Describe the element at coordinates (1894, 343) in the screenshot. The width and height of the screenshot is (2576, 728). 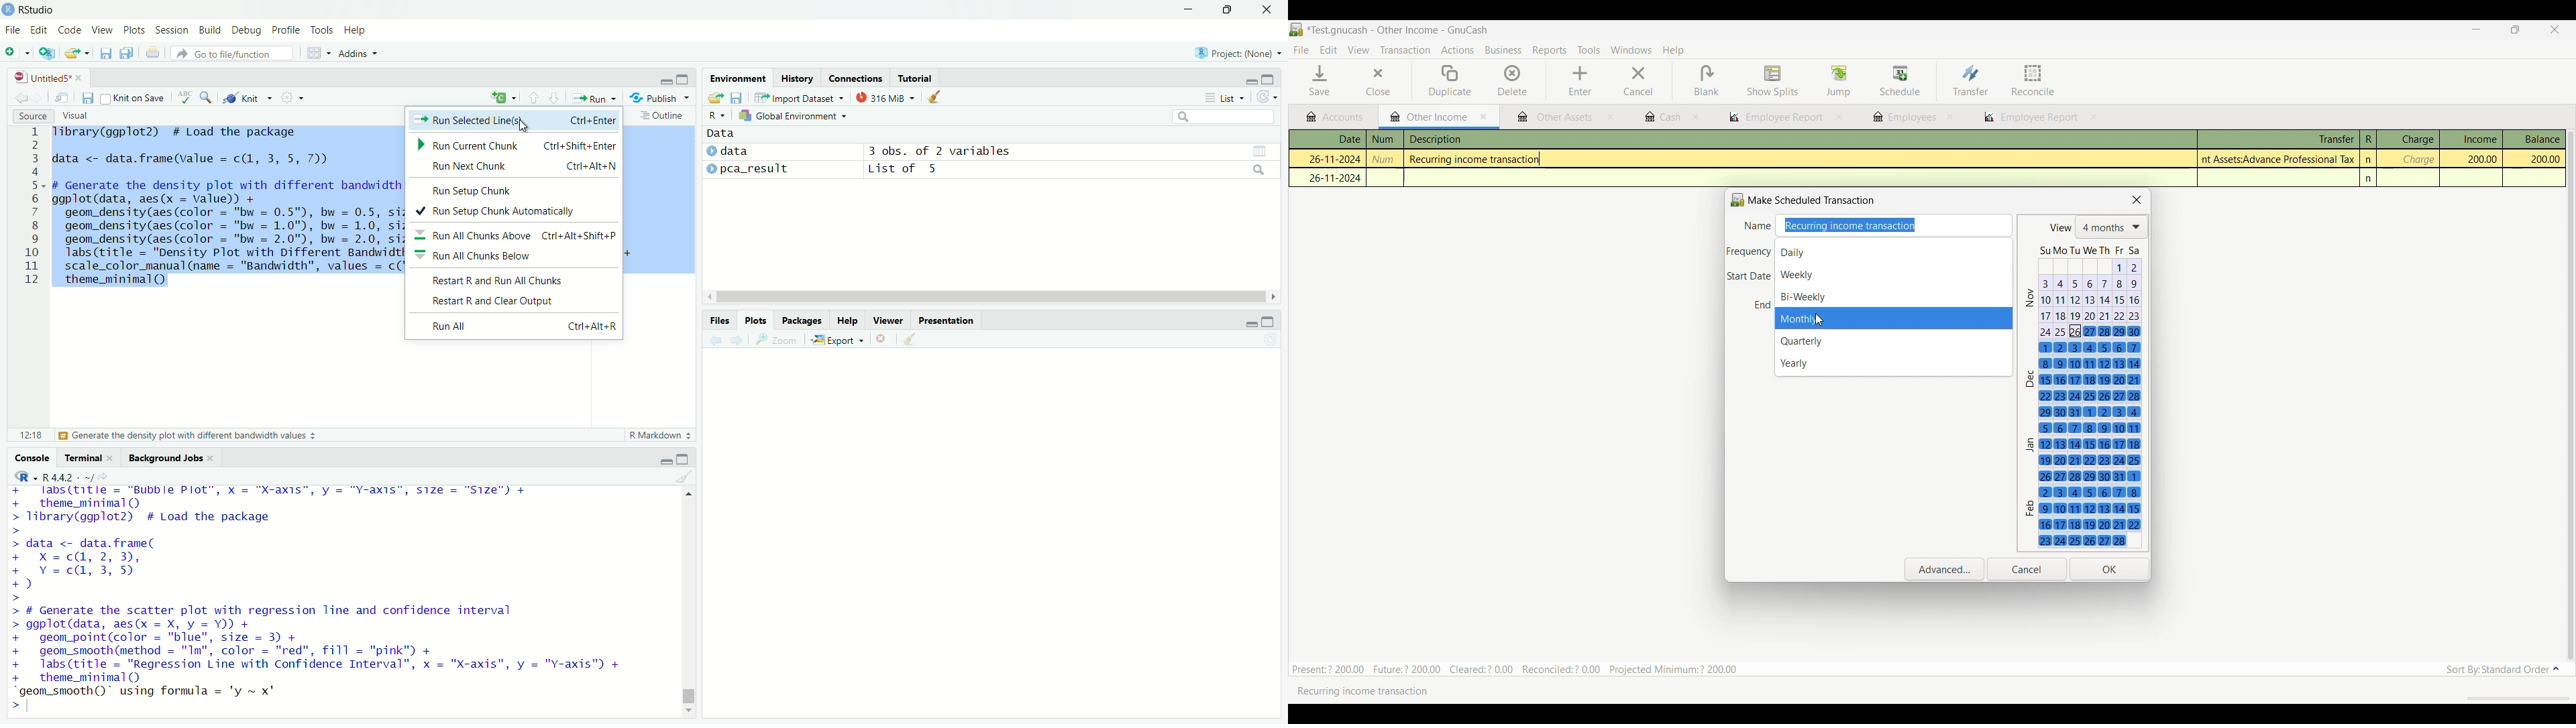
I see `Quarterly` at that location.